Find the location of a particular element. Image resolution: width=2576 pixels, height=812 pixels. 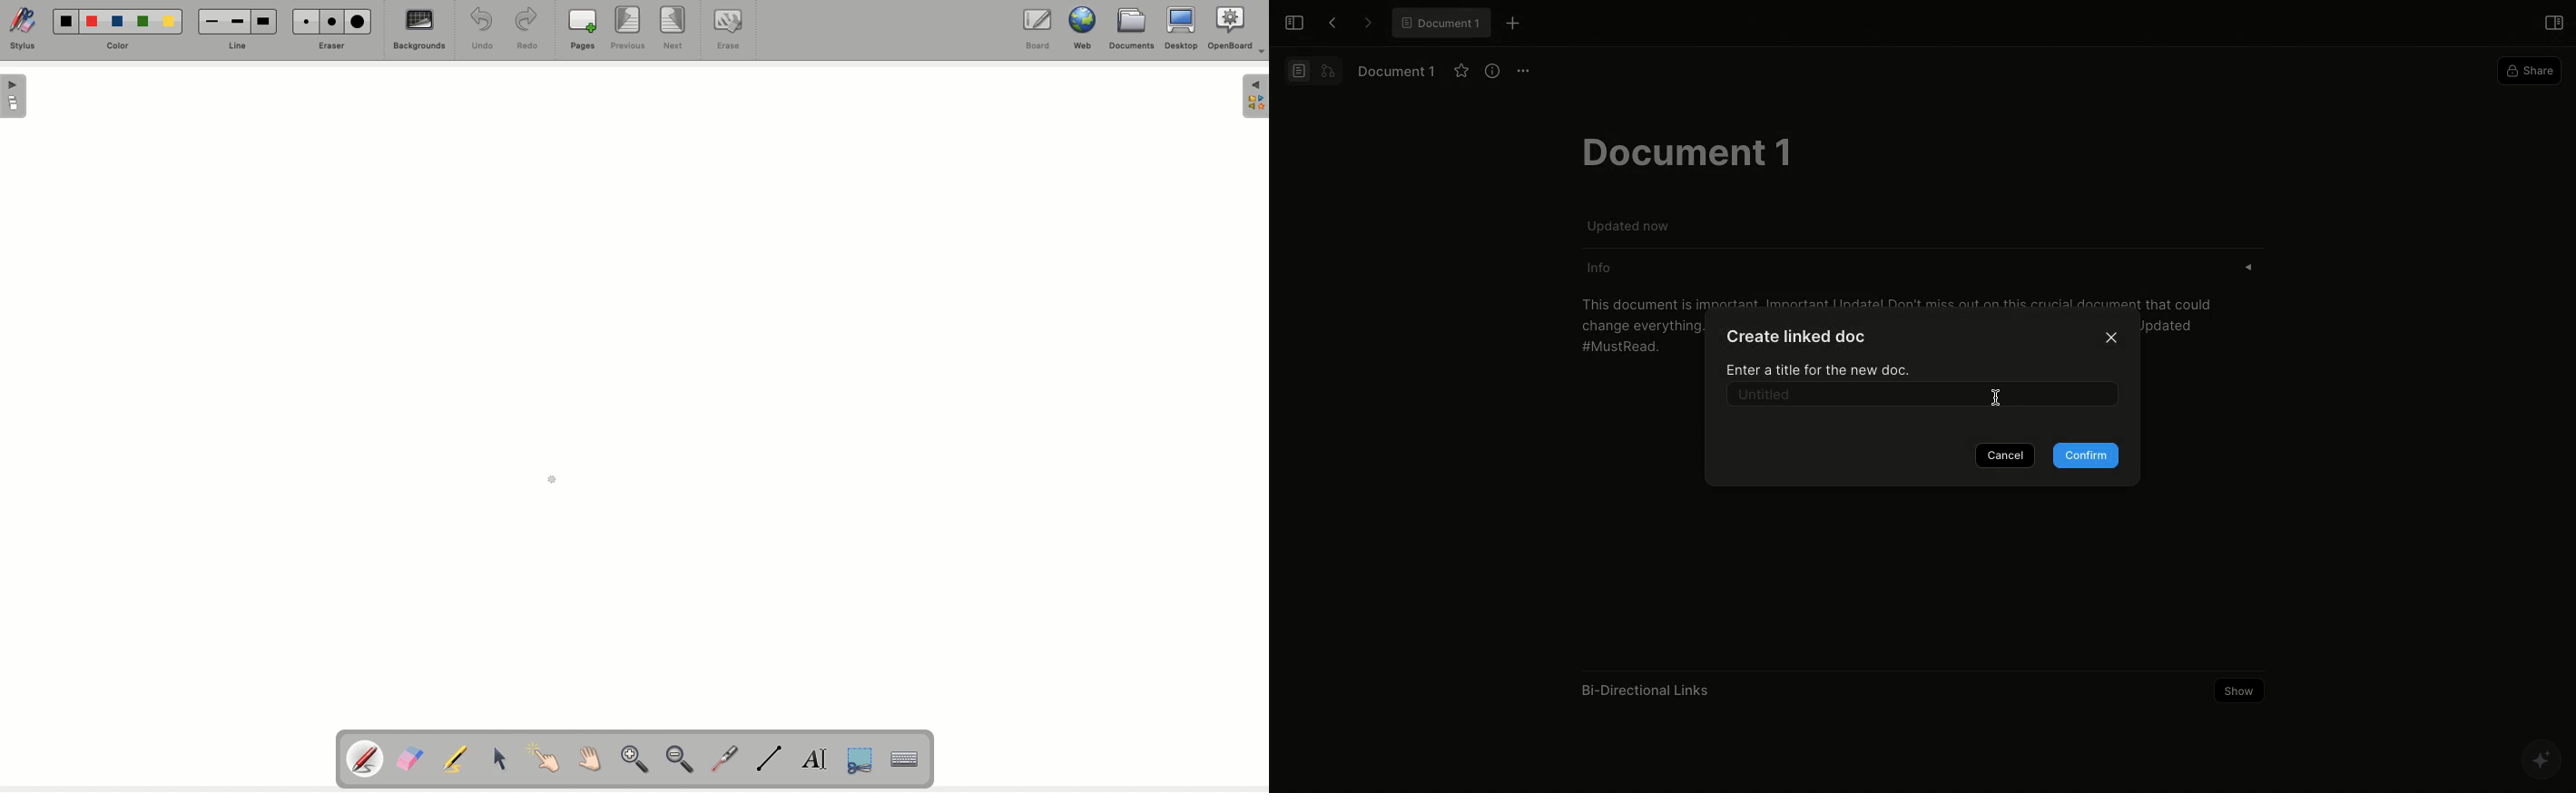

Document 1 is located at coordinates (1685, 151).